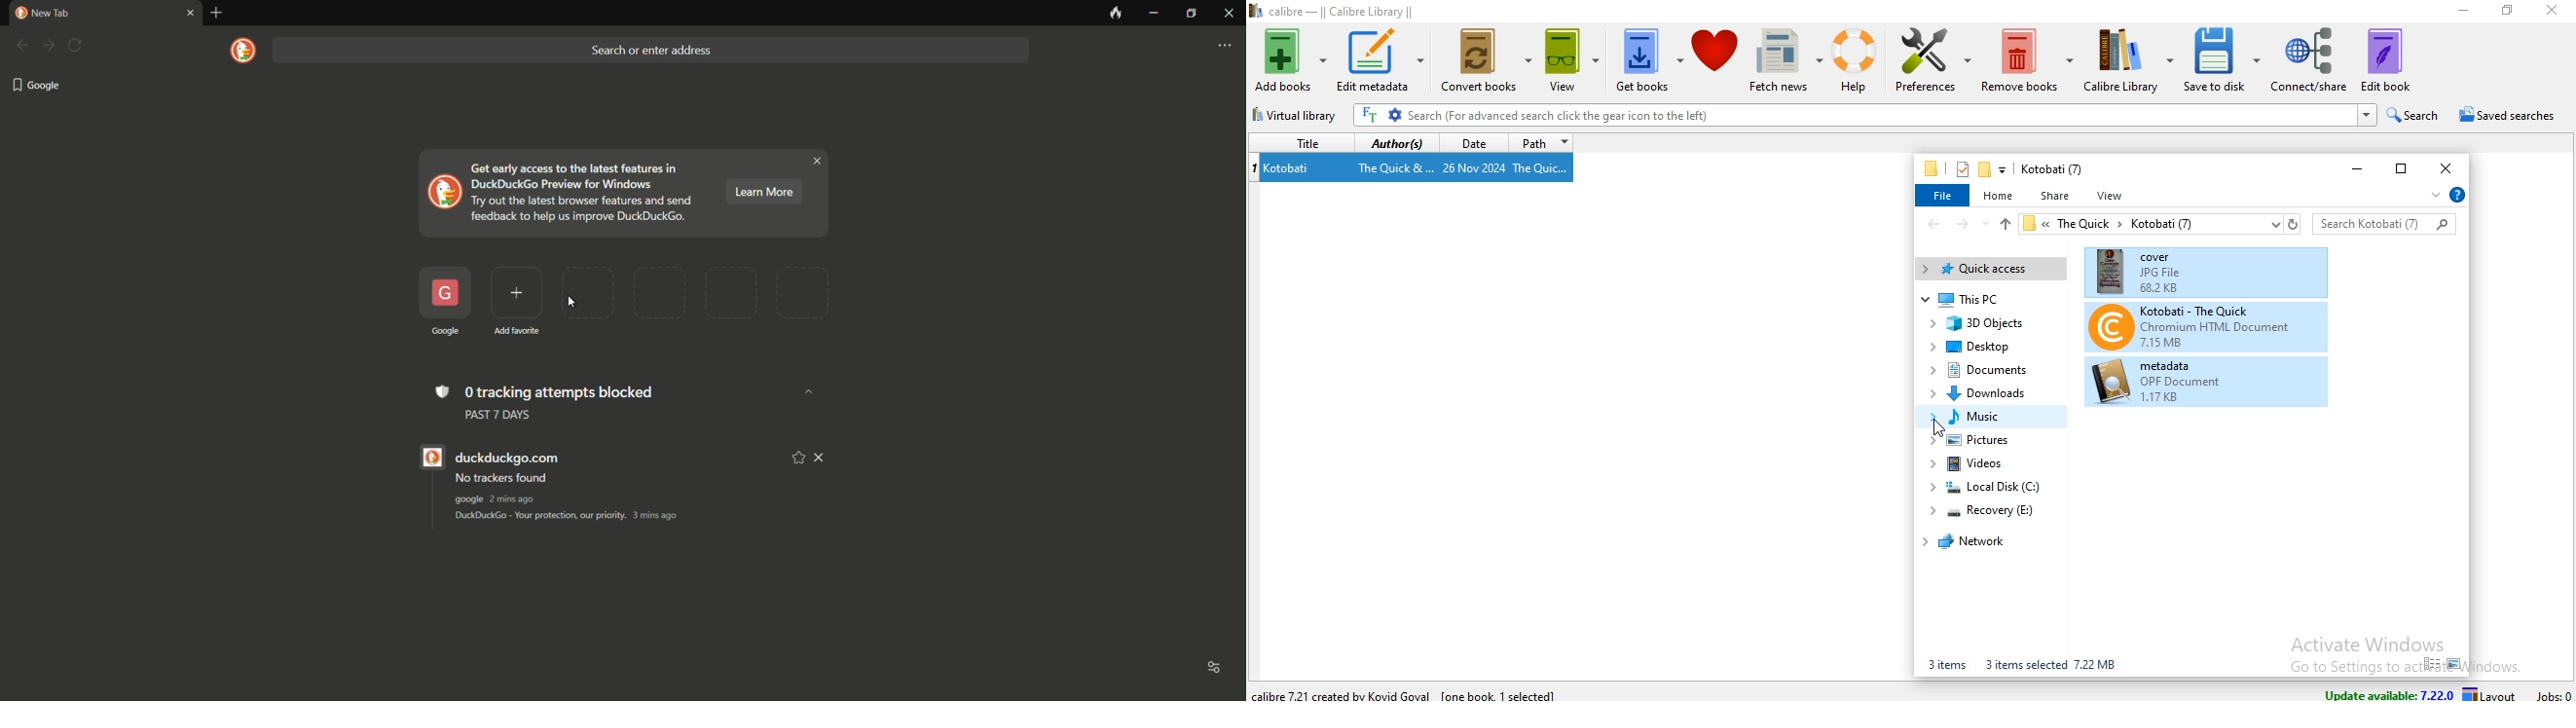  What do you see at coordinates (217, 13) in the screenshot?
I see `new tab` at bounding box center [217, 13].